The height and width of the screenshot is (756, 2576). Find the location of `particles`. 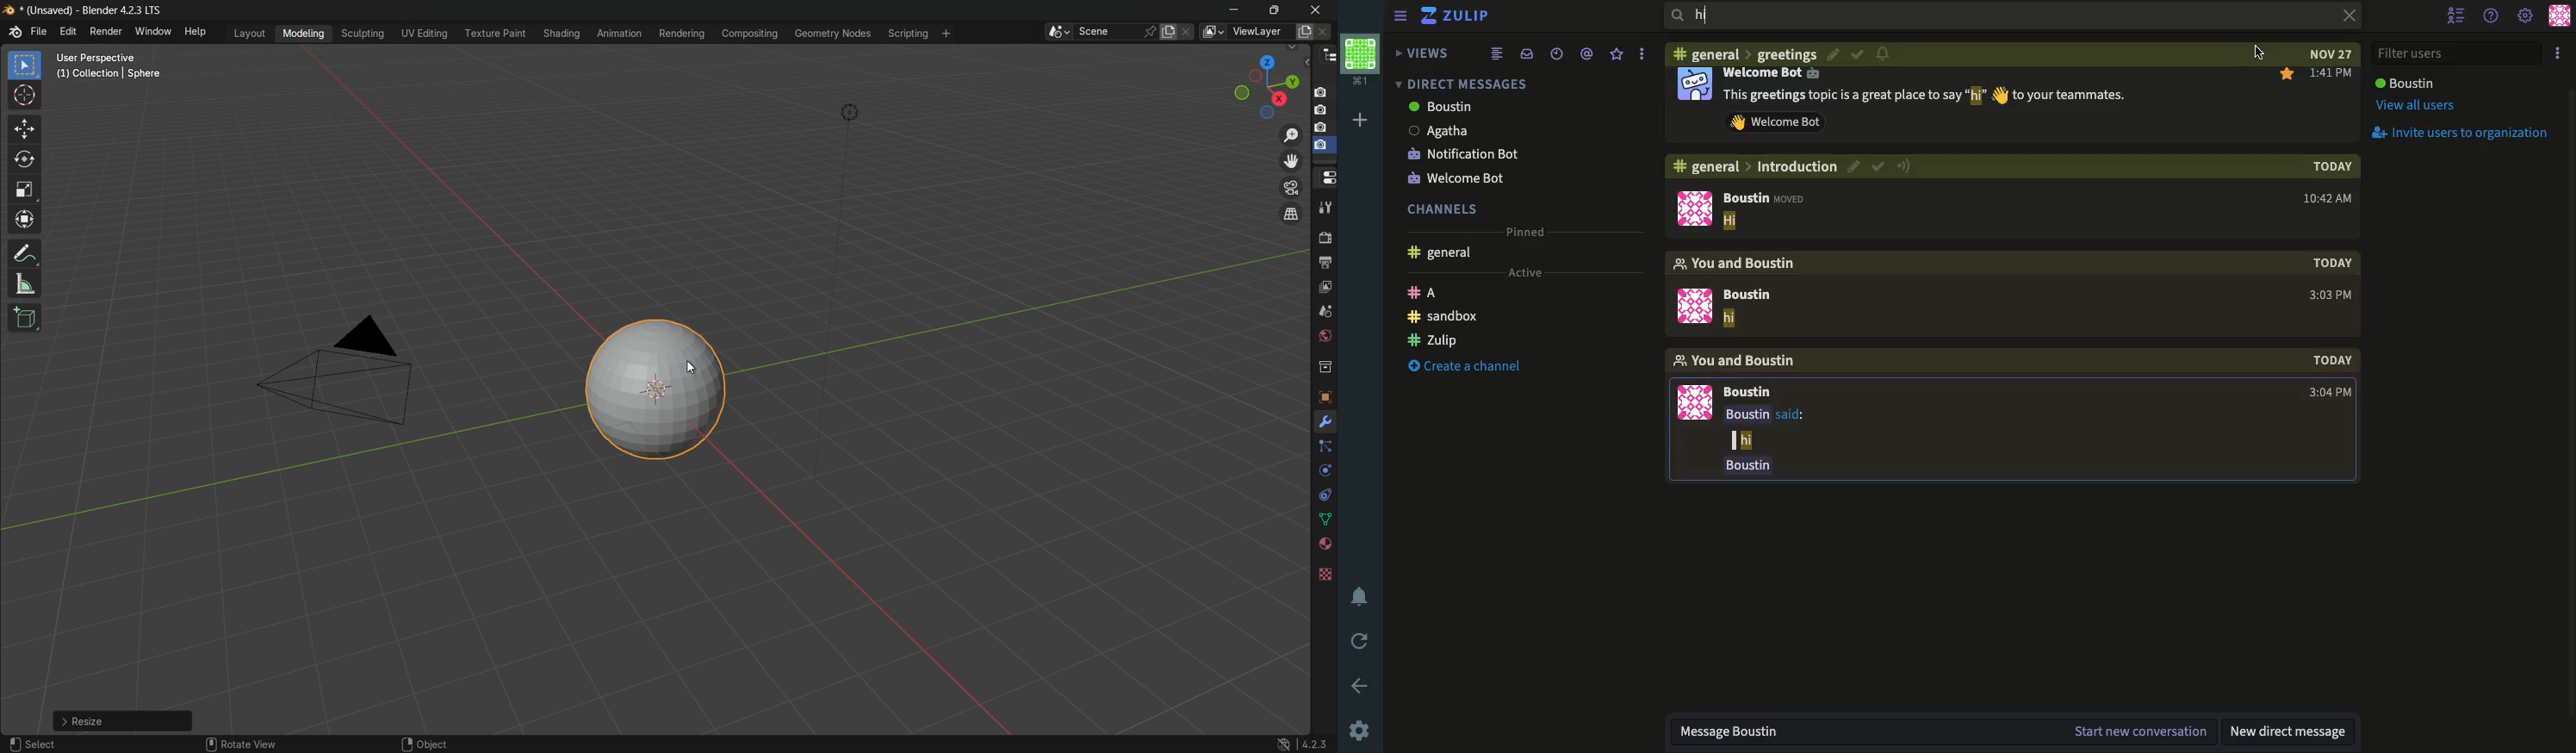

particles is located at coordinates (1326, 450).